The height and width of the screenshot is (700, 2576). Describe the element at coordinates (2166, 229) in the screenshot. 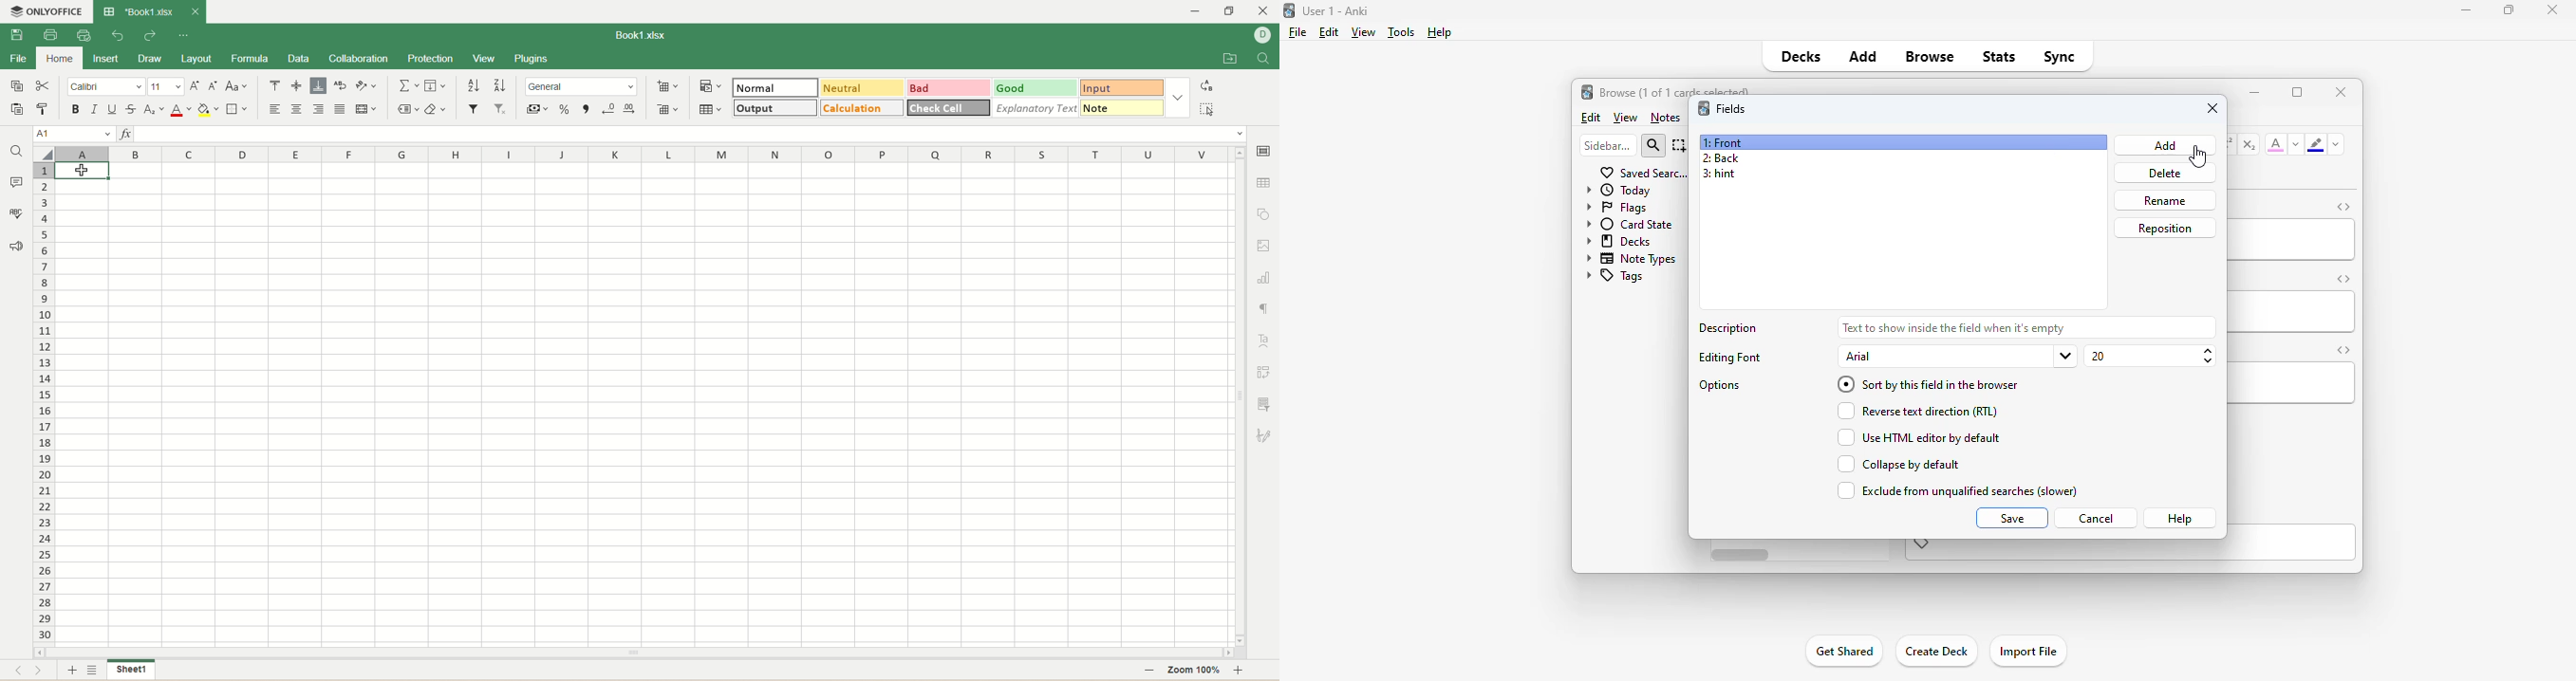

I see `reposition` at that location.